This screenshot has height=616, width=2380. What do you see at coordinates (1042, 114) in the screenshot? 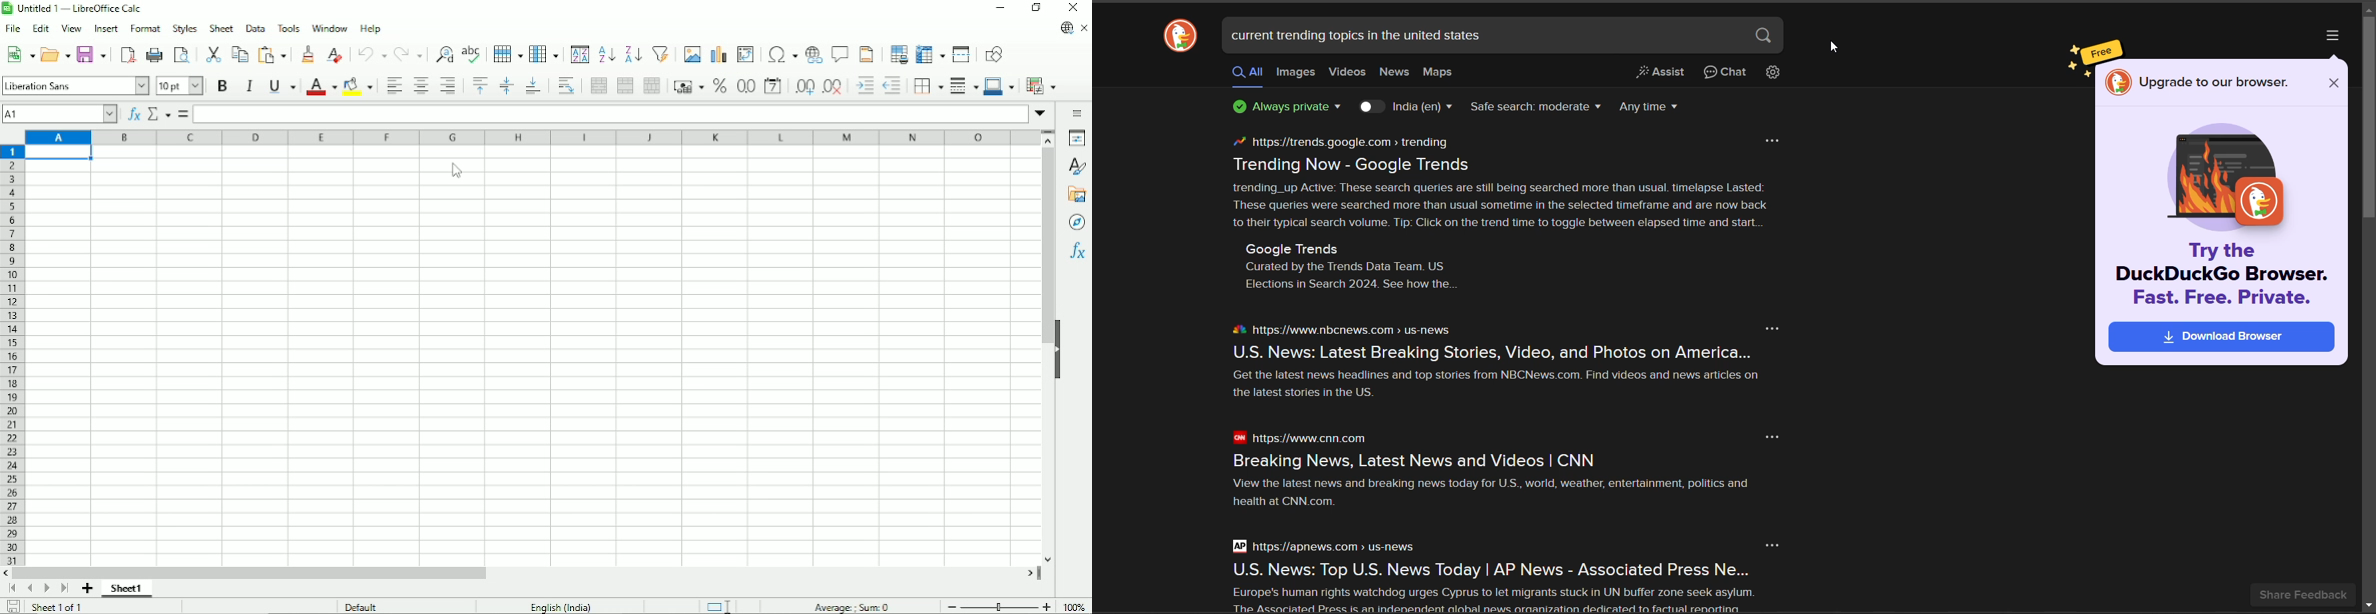
I see `Expand formula bar` at bounding box center [1042, 114].